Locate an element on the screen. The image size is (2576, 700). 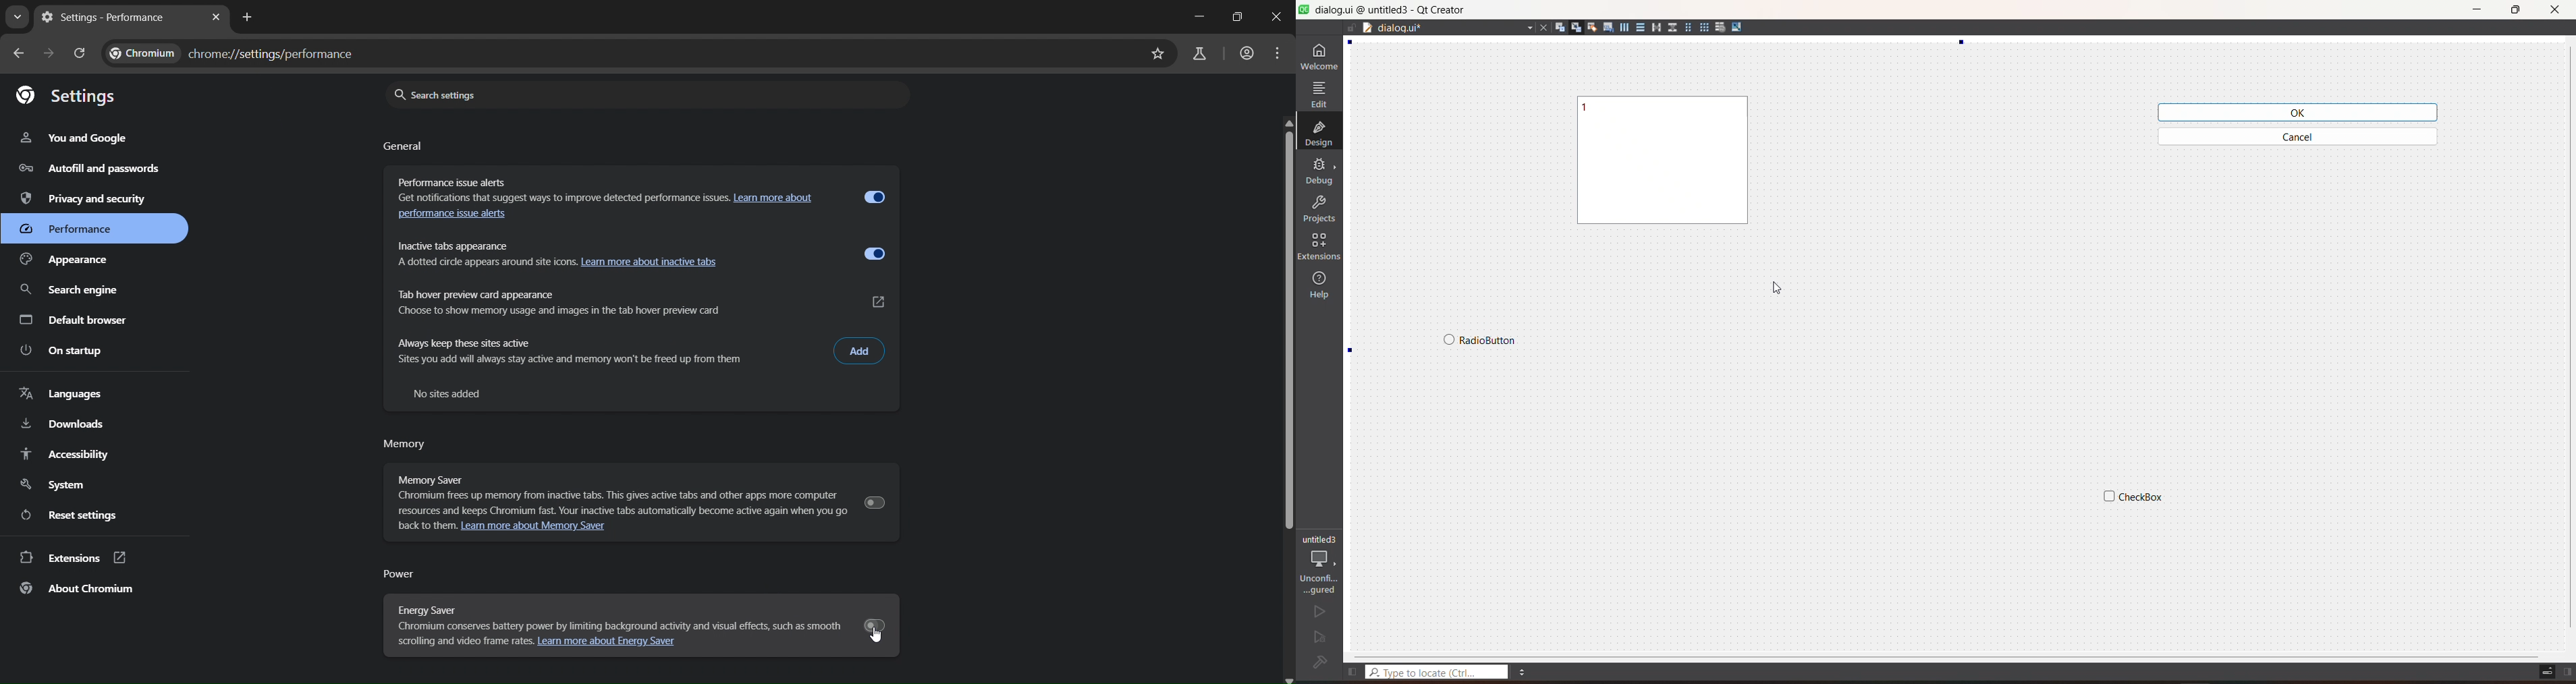
edit buddies is located at coordinates (1592, 29).